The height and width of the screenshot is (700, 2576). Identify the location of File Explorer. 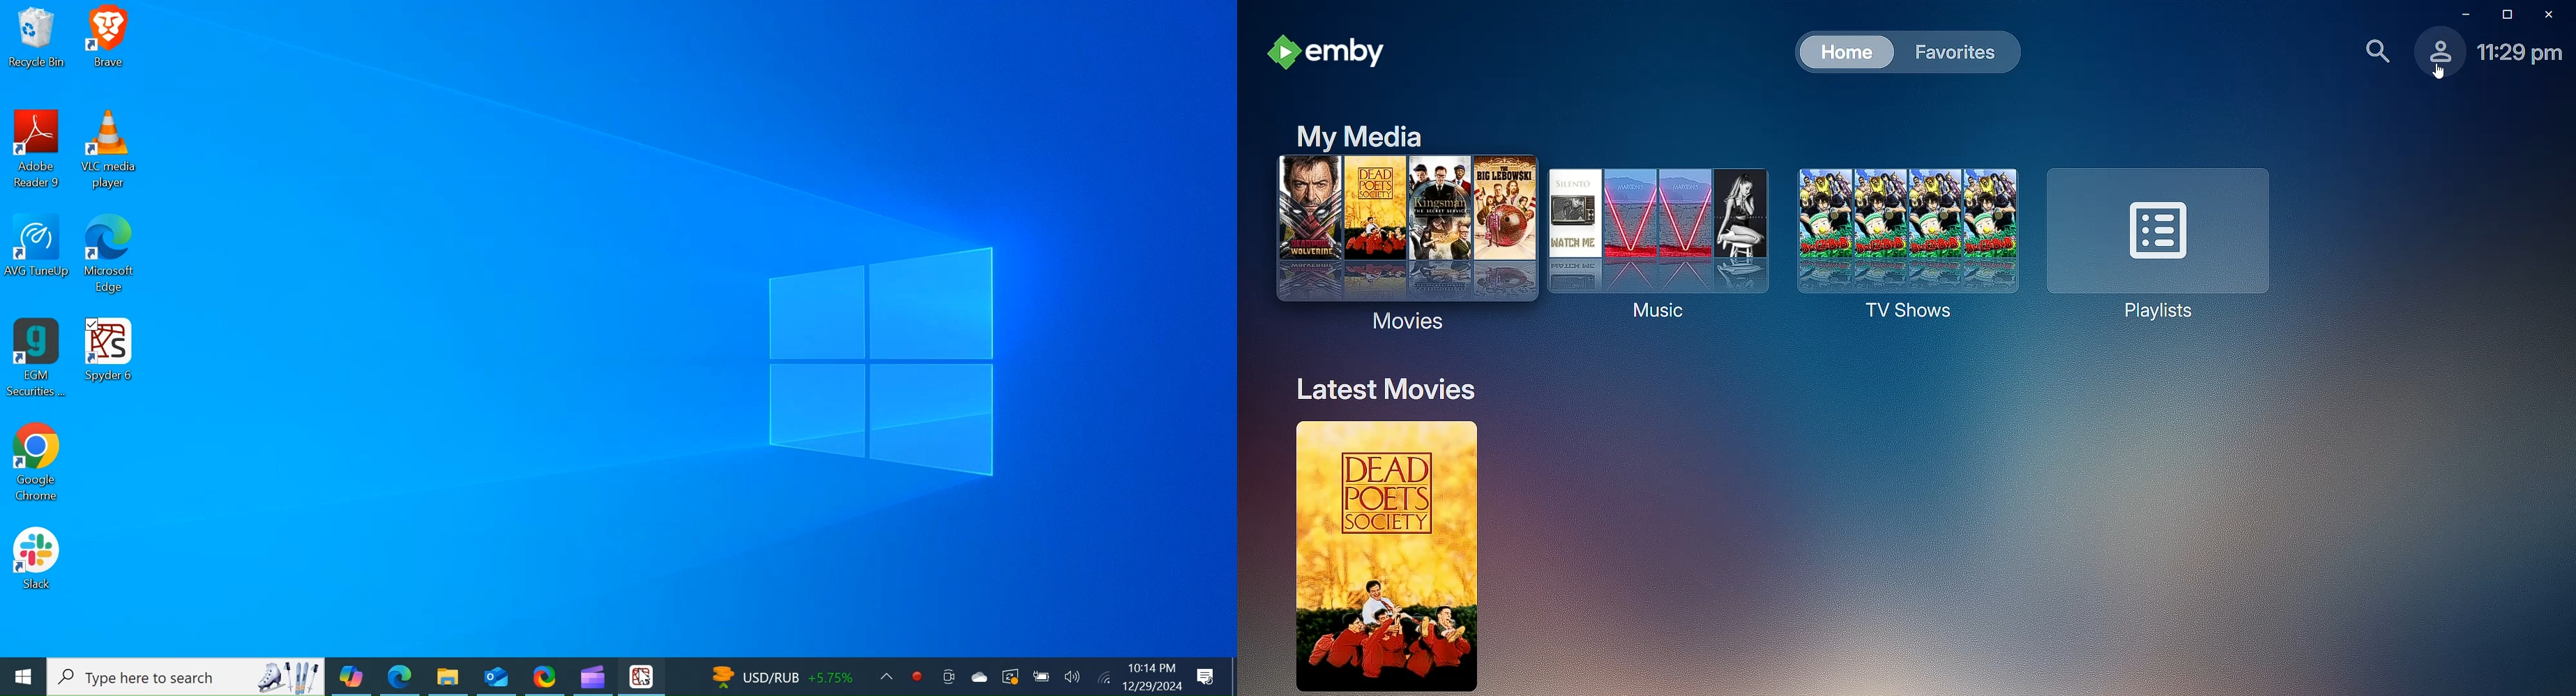
(449, 677).